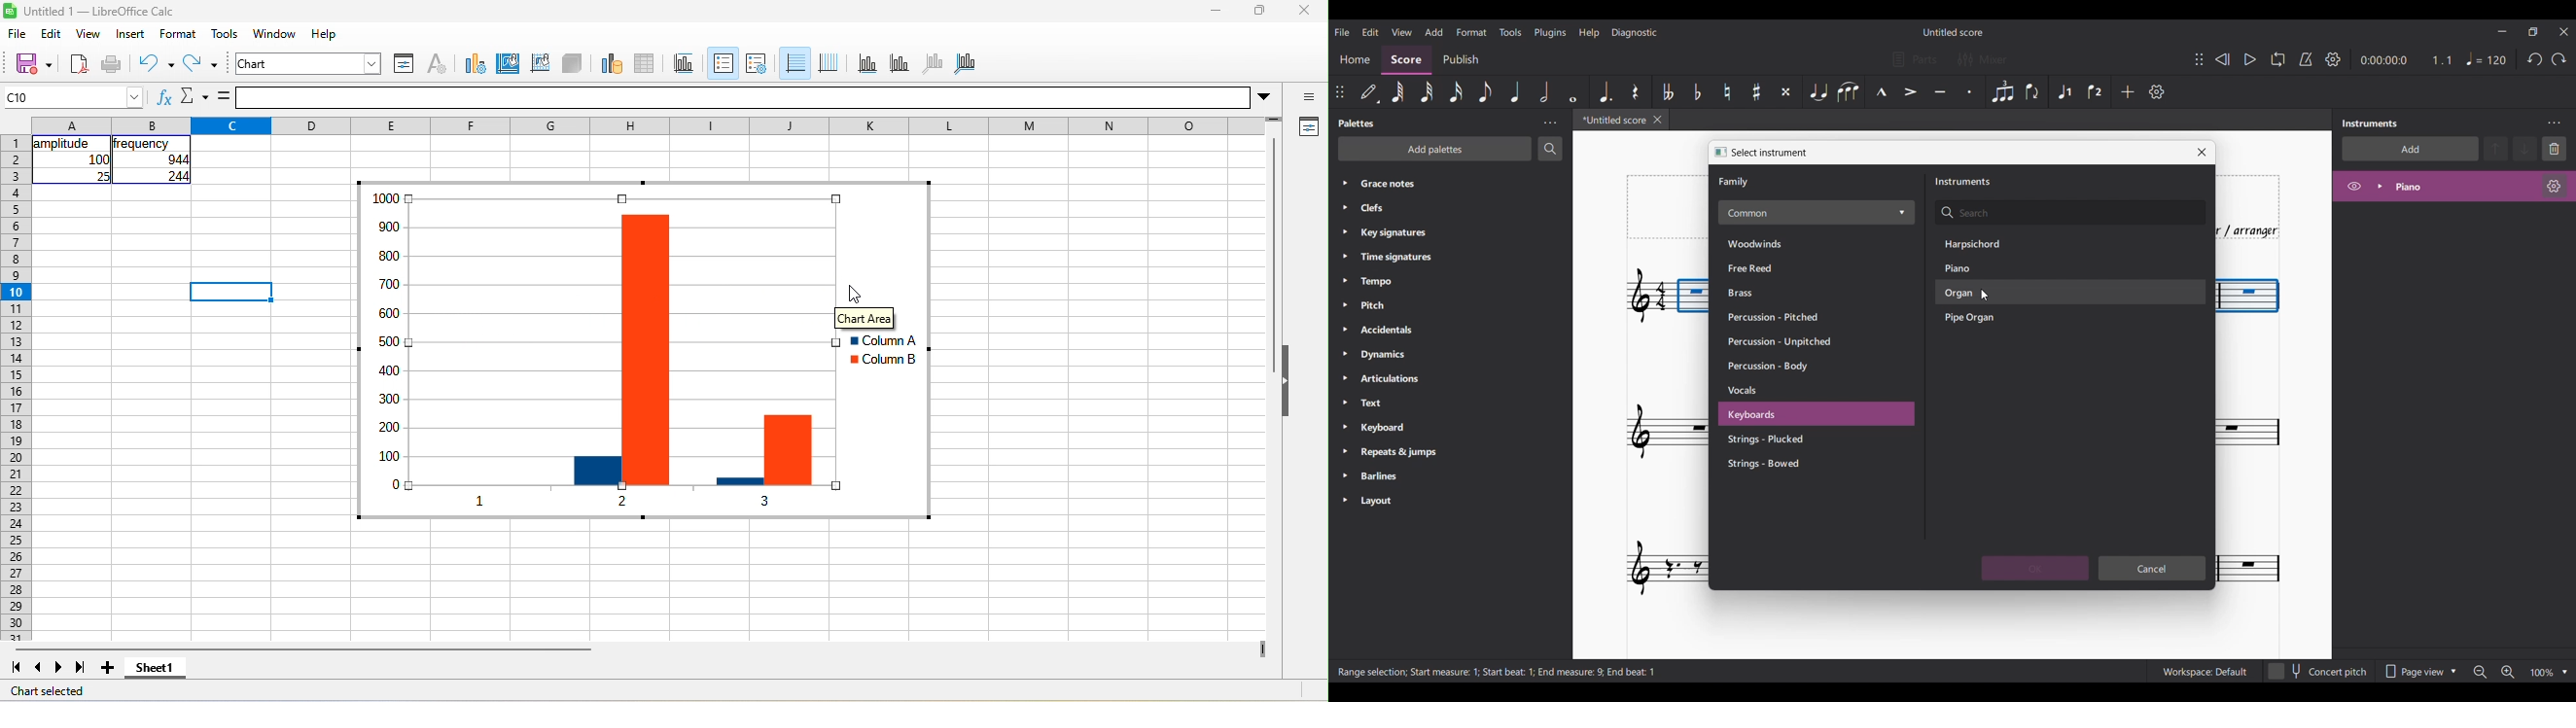 Image resolution: width=2576 pixels, height=728 pixels. I want to click on Close interface, so click(2564, 32).